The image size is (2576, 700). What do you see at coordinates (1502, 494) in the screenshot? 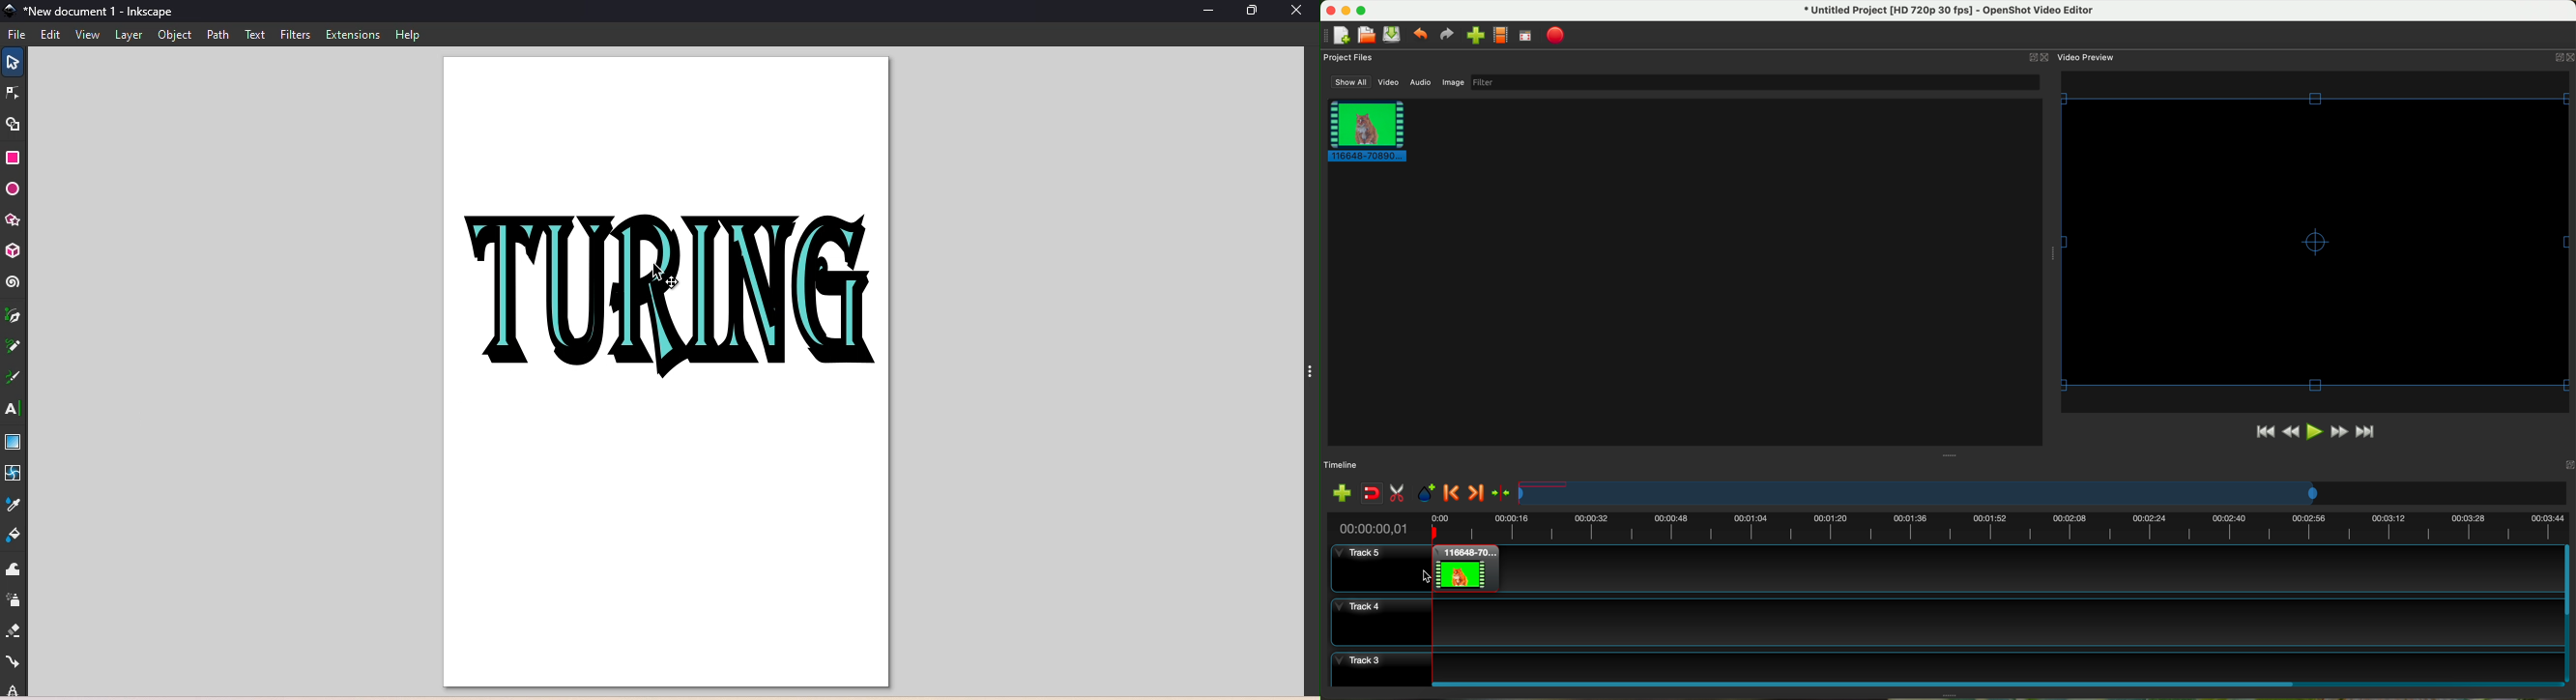
I see `center the timeline on the playhead` at bounding box center [1502, 494].